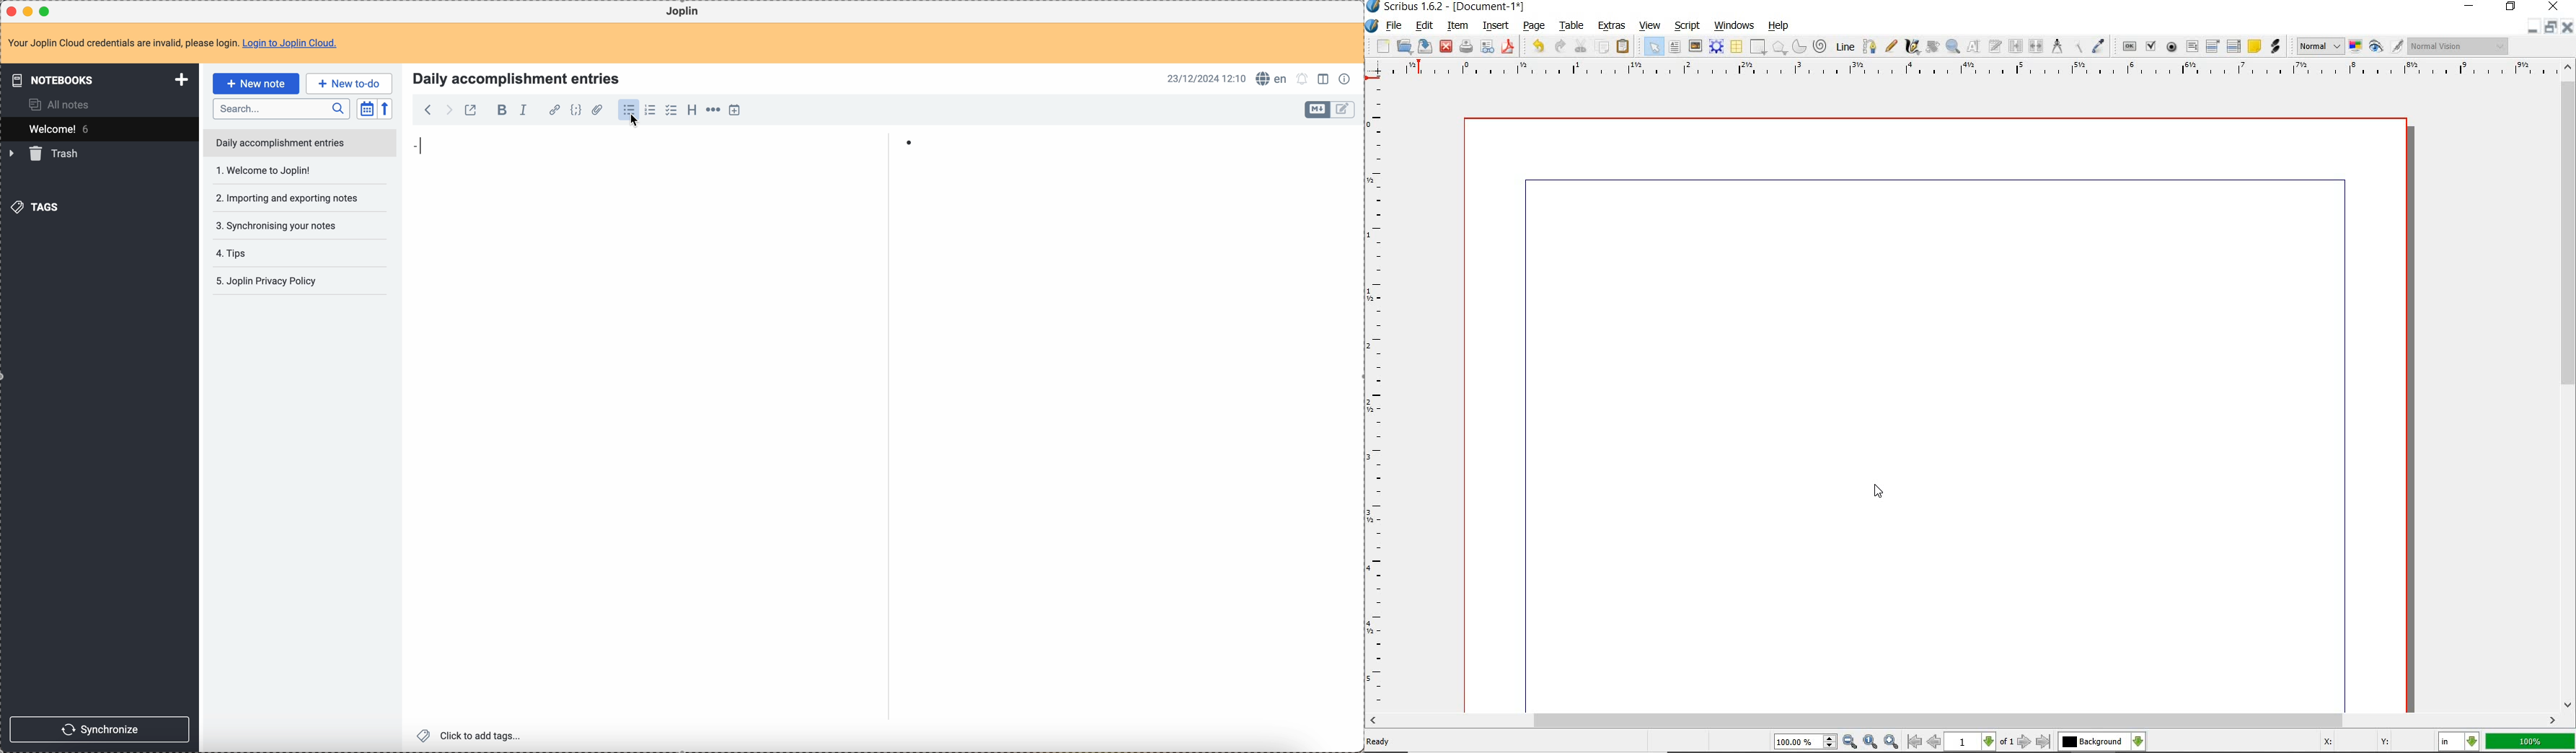 This screenshot has width=2576, height=756. Describe the element at coordinates (1694, 45) in the screenshot. I see `image frame` at that location.